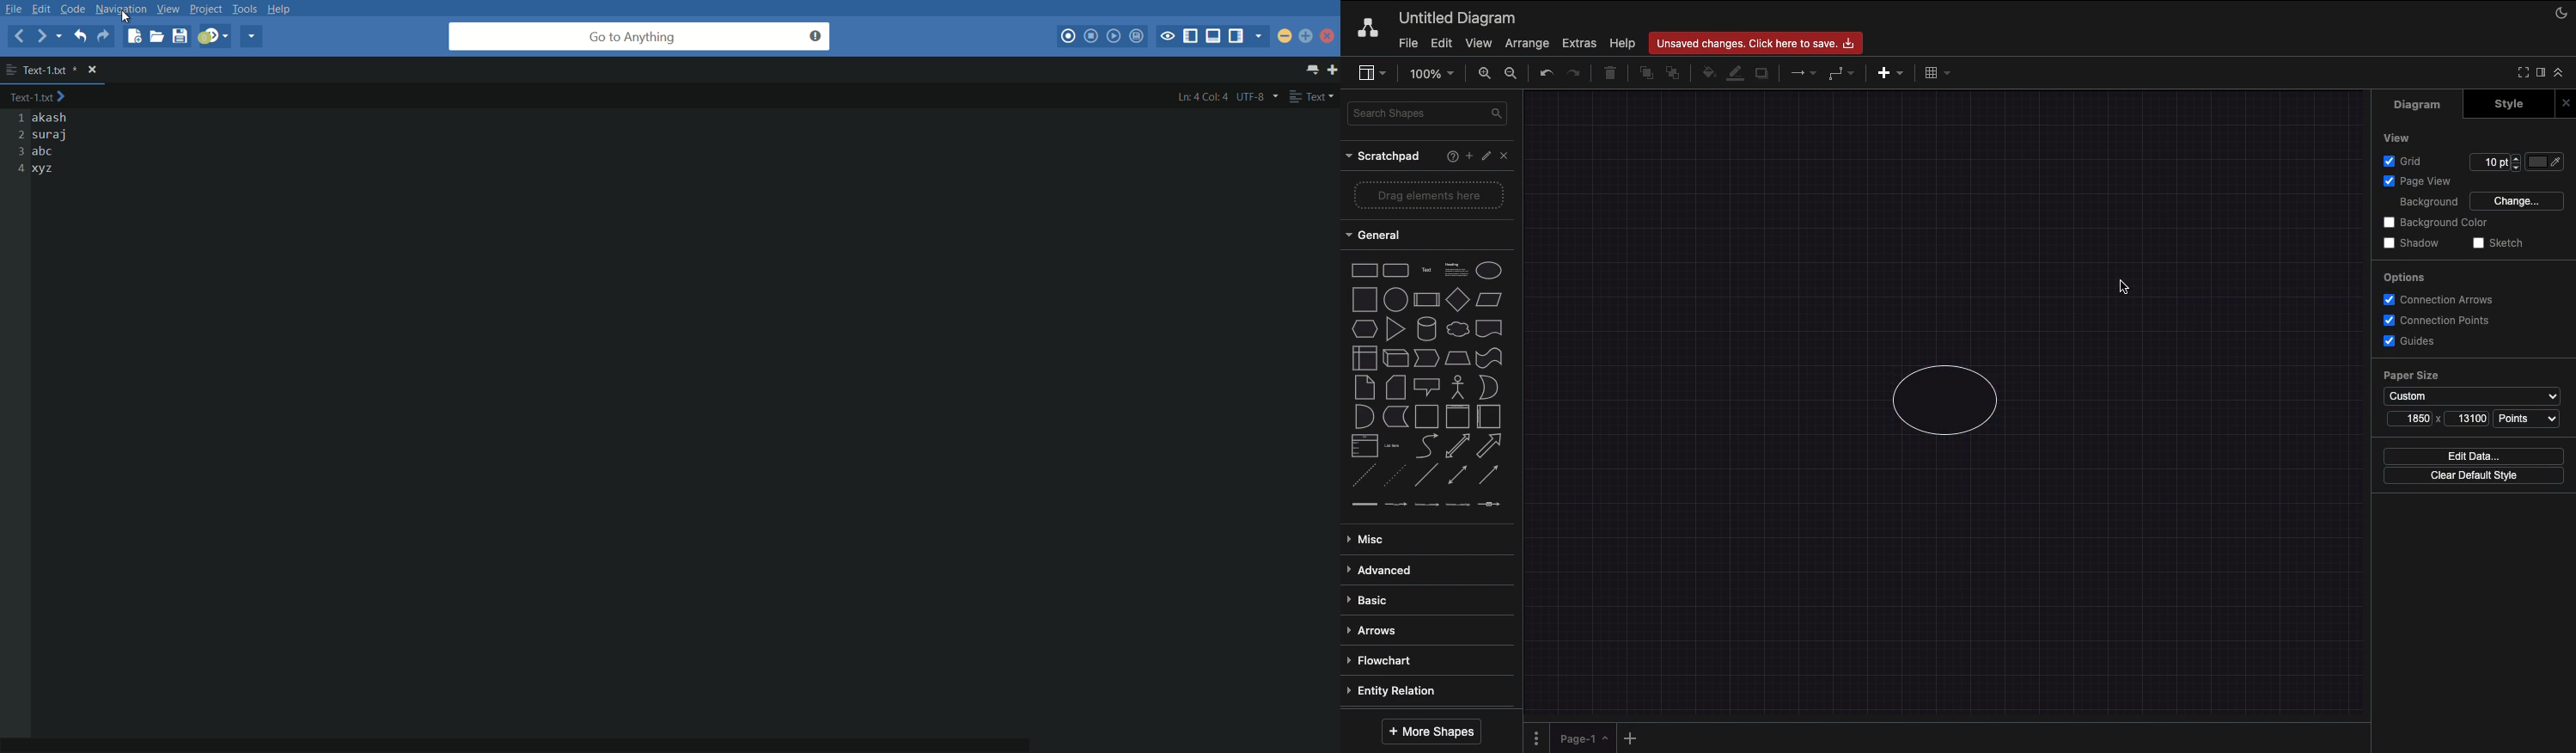 The image size is (2576, 756). Describe the element at coordinates (42, 98) in the screenshot. I see `Text-1.txt ` at that location.